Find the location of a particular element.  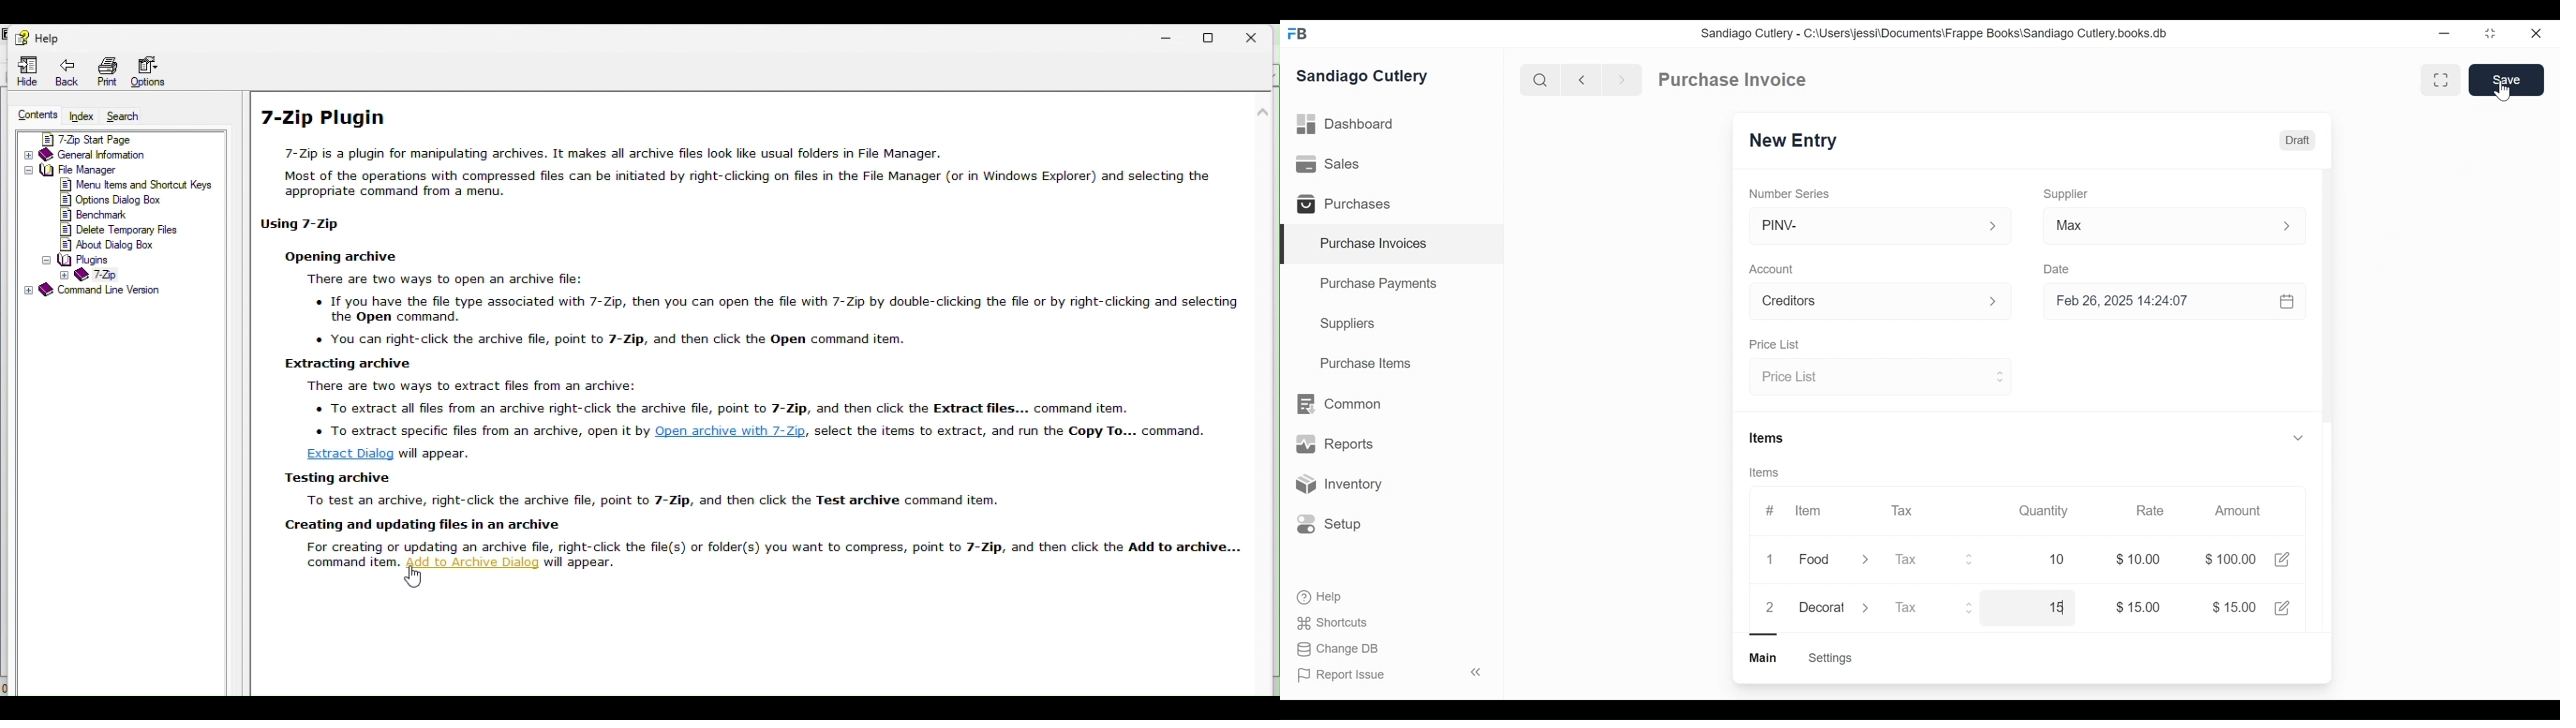

about is located at coordinates (111, 245).